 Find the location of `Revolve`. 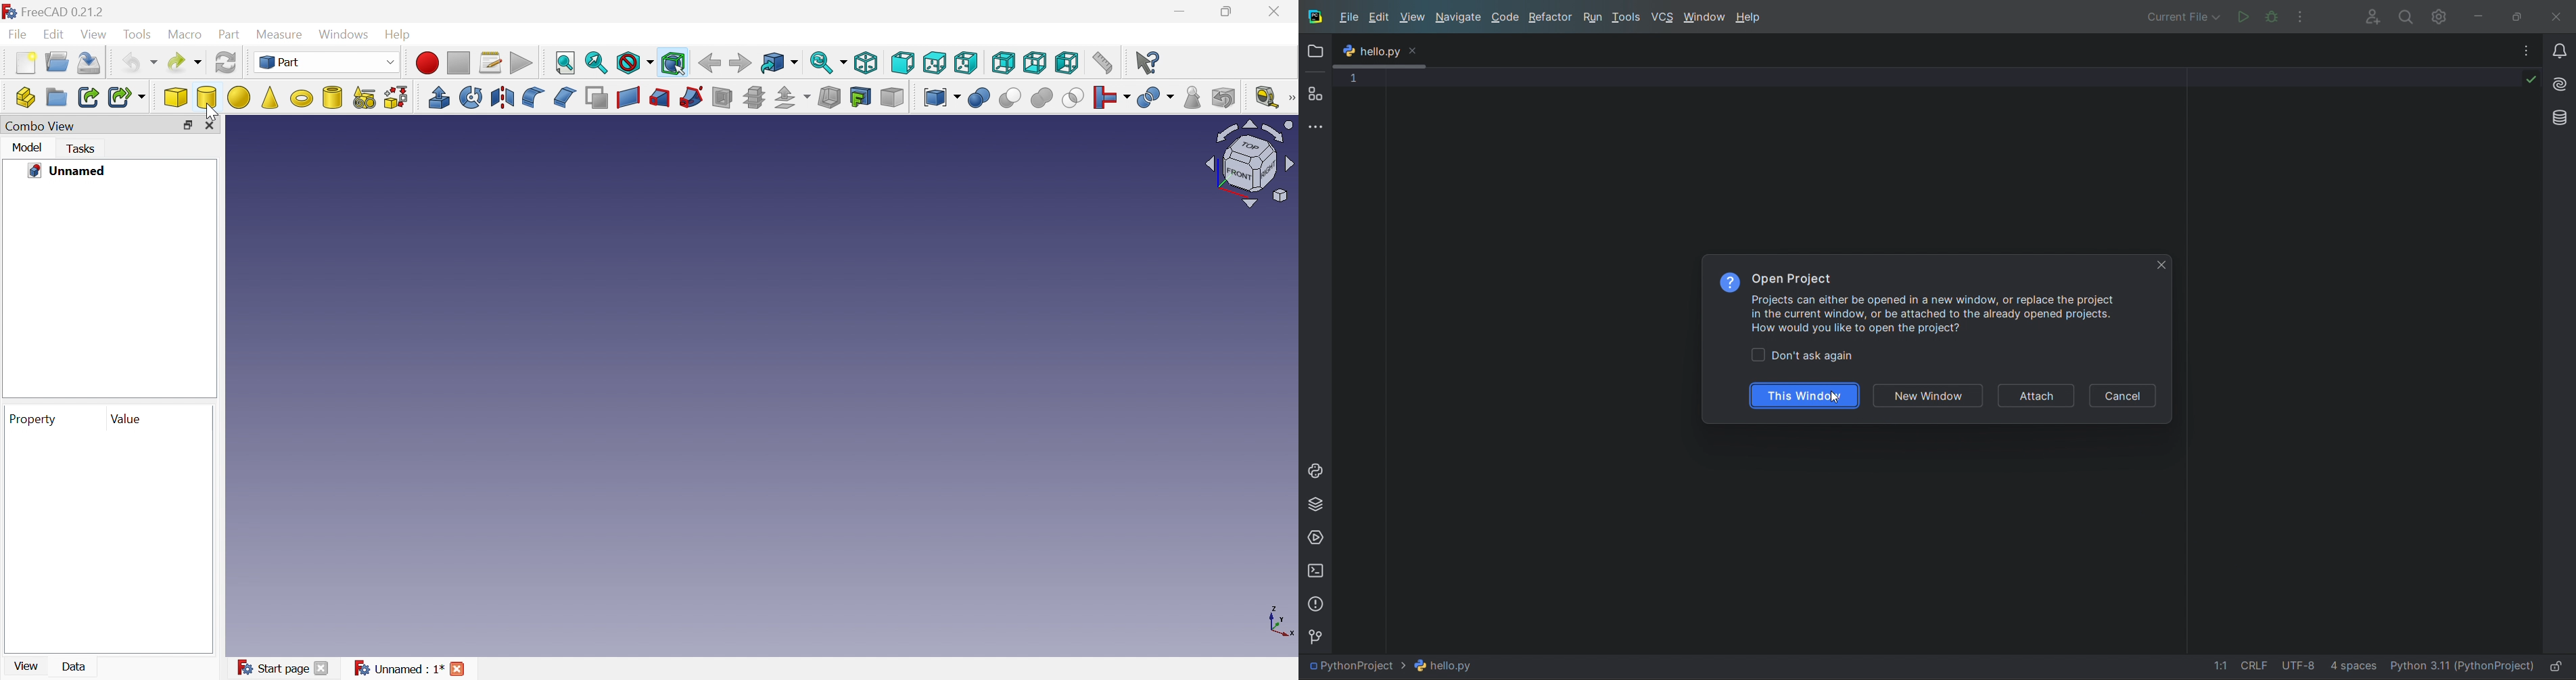

Revolve is located at coordinates (471, 97).